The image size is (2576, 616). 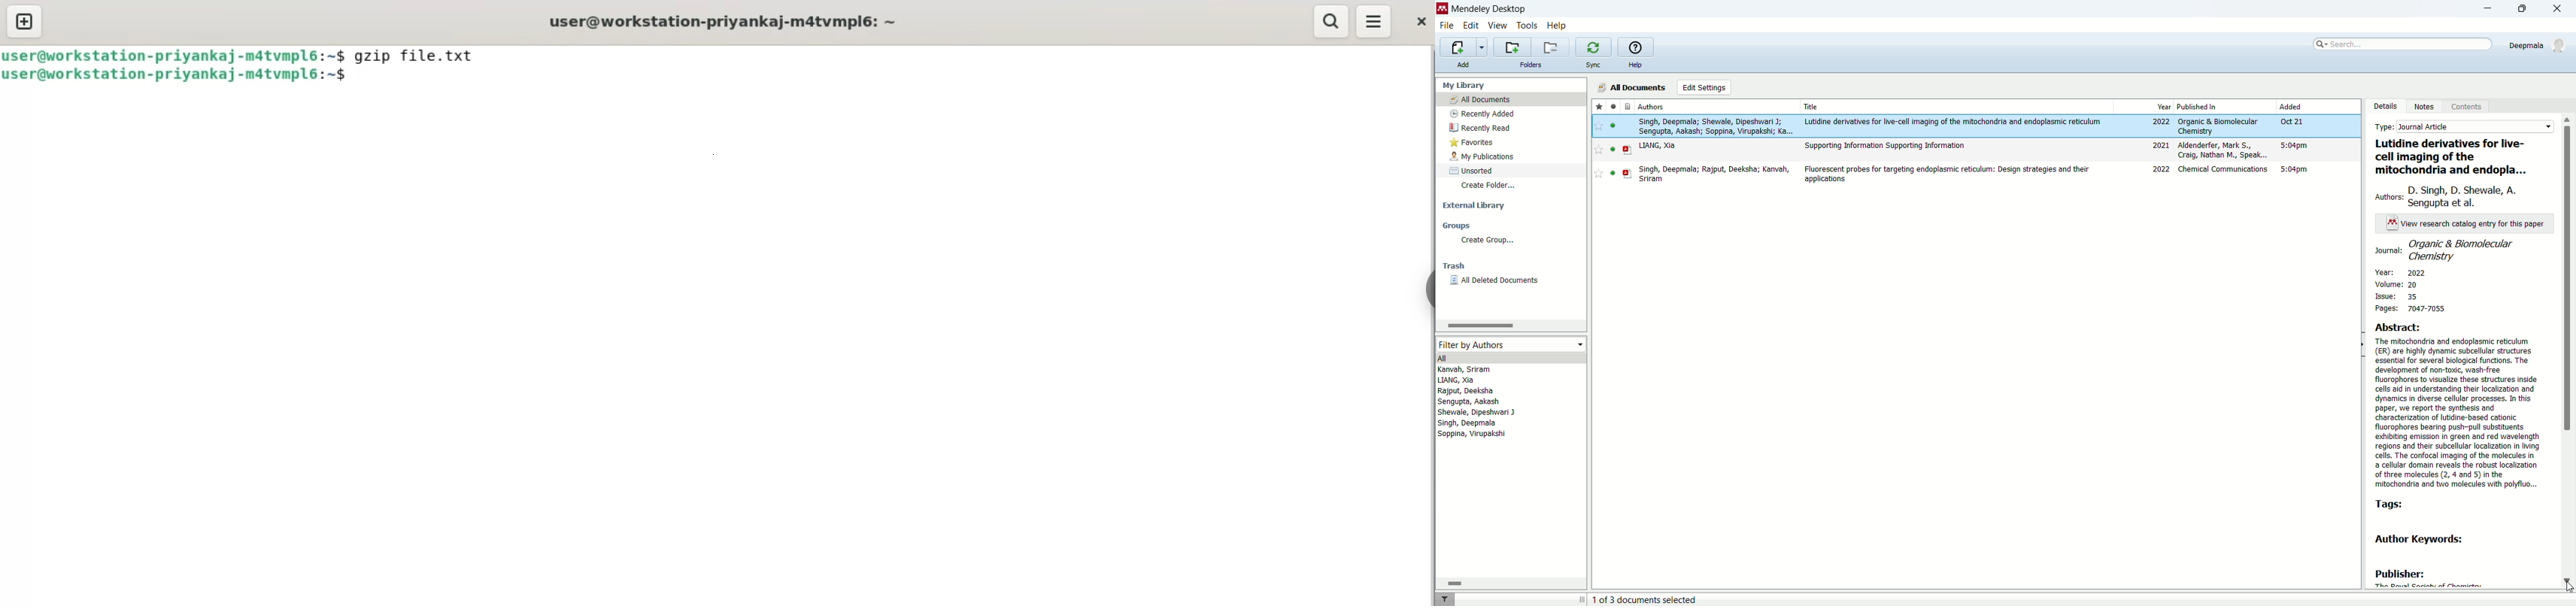 I want to click on singh, deepmala, so click(x=1468, y=423).